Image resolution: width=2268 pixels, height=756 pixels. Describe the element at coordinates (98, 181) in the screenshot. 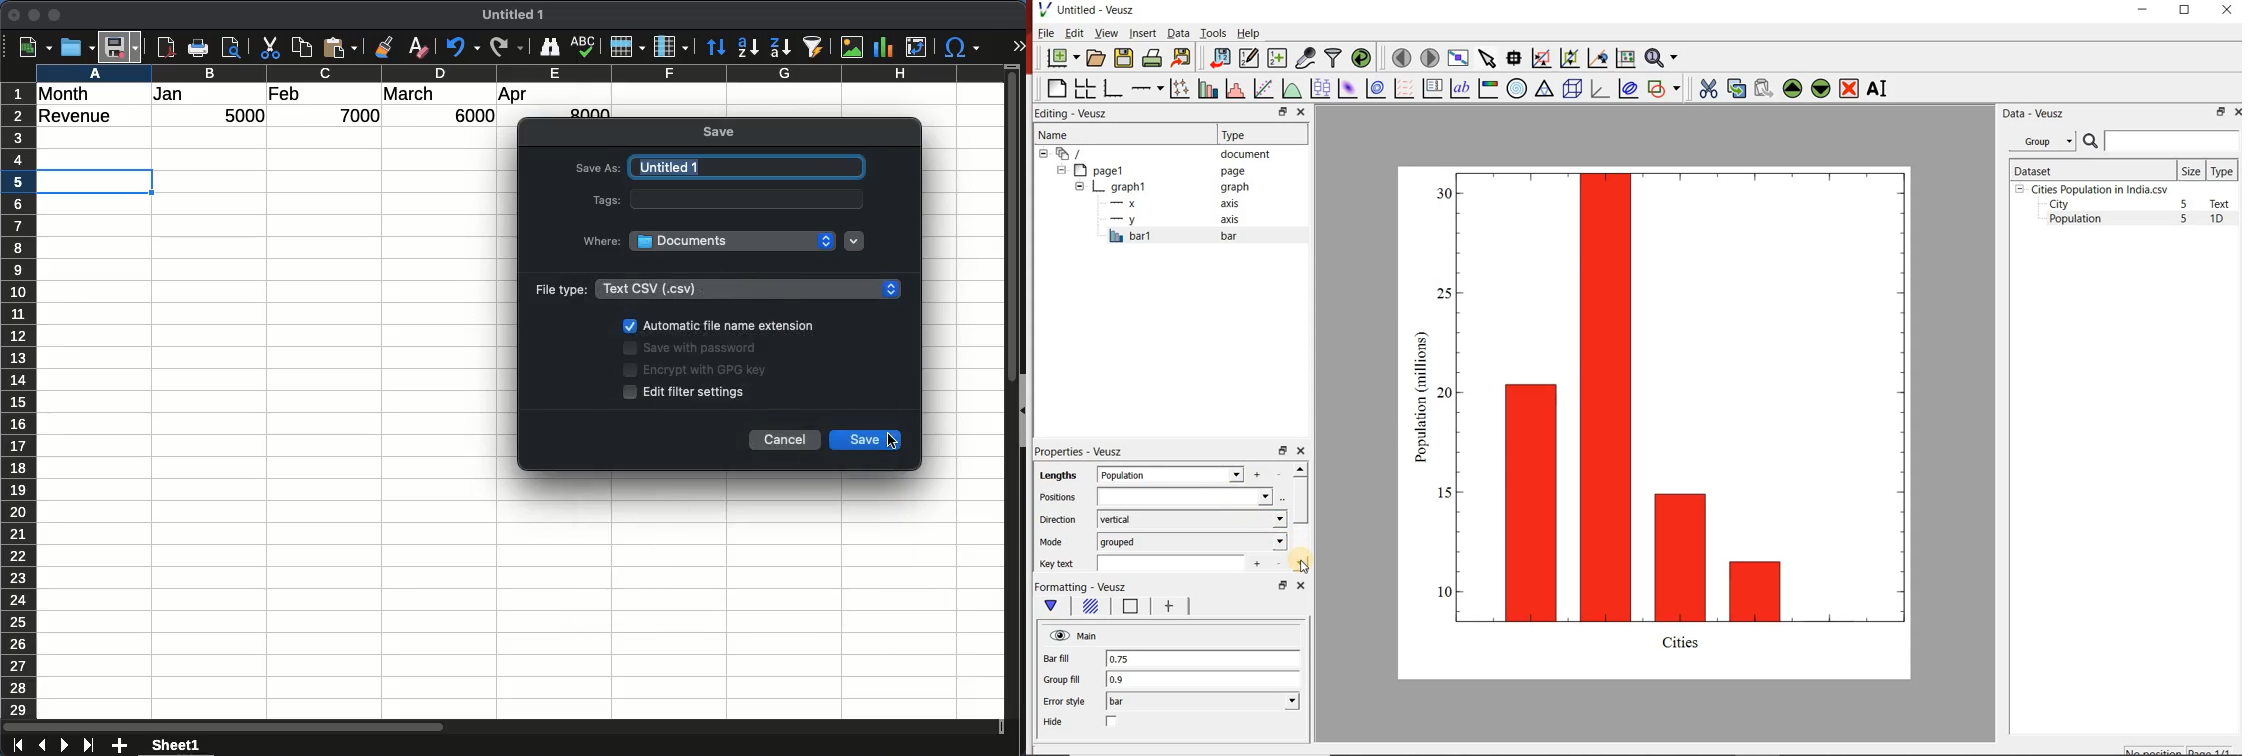

I see `selection` at that location.